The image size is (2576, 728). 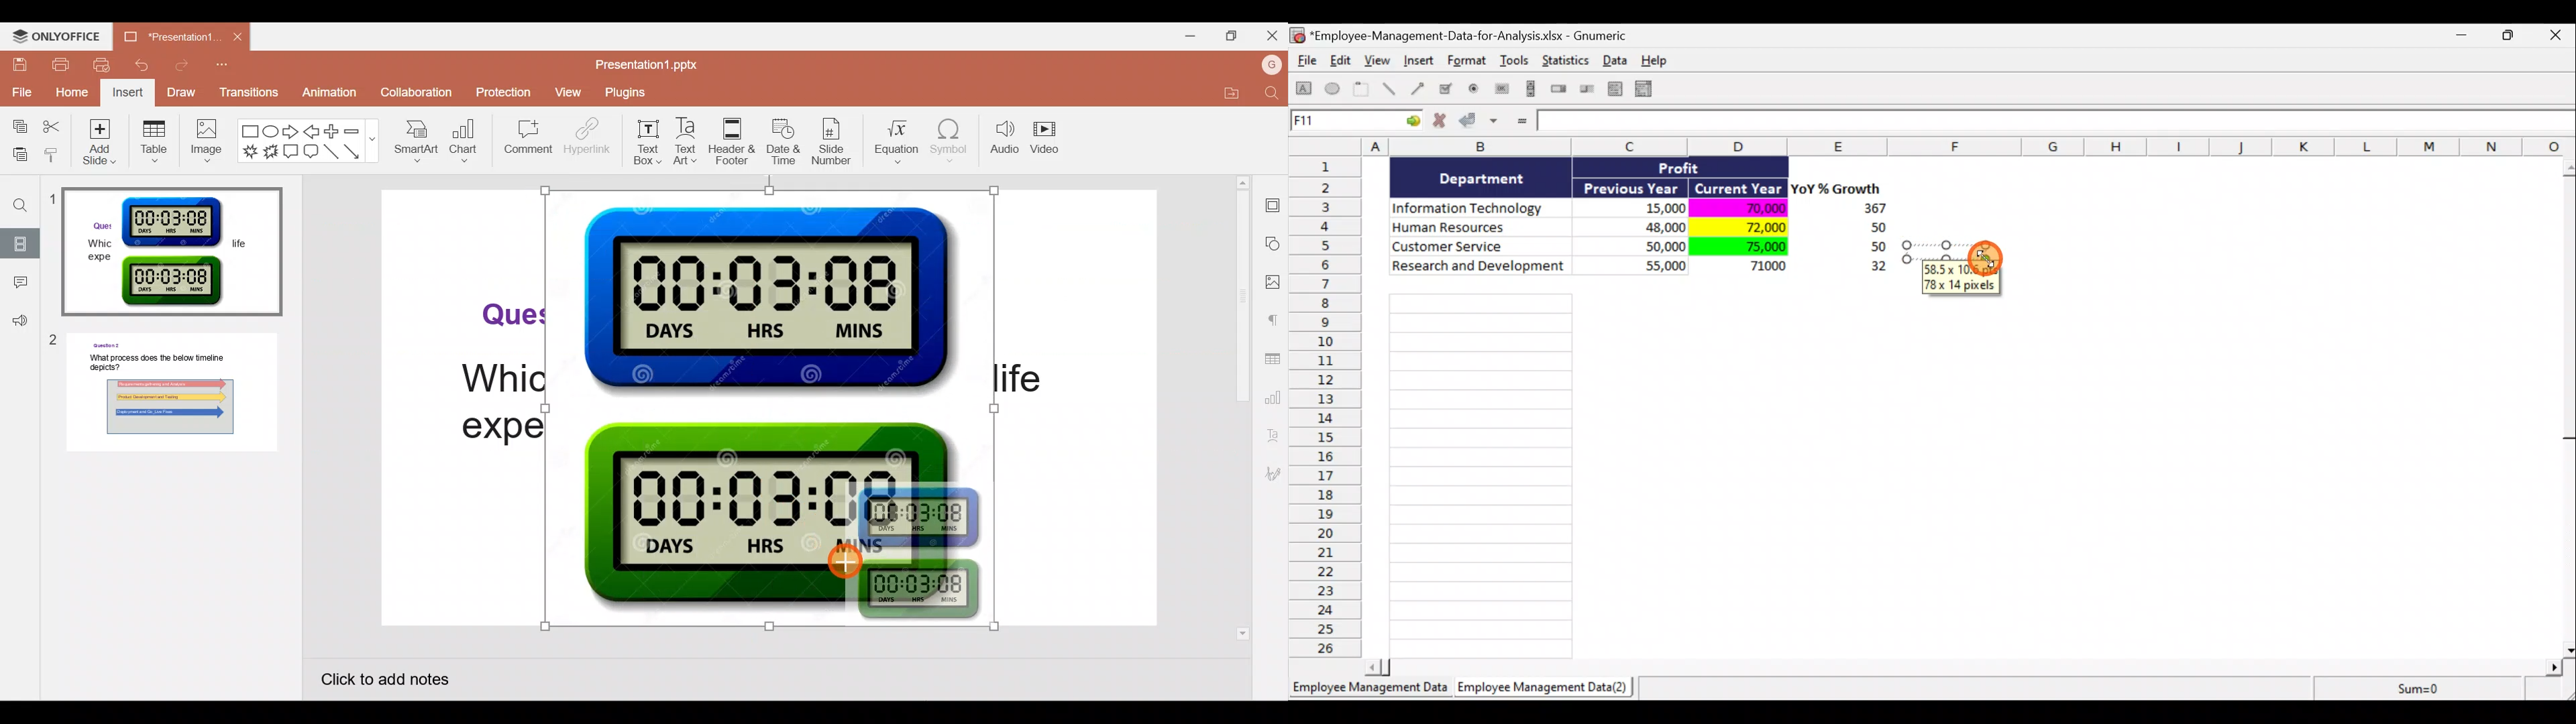 What do you see at coordinates (1329, 406) in the screenshot?
I see `Rows` at bounding box center [1329, 406].